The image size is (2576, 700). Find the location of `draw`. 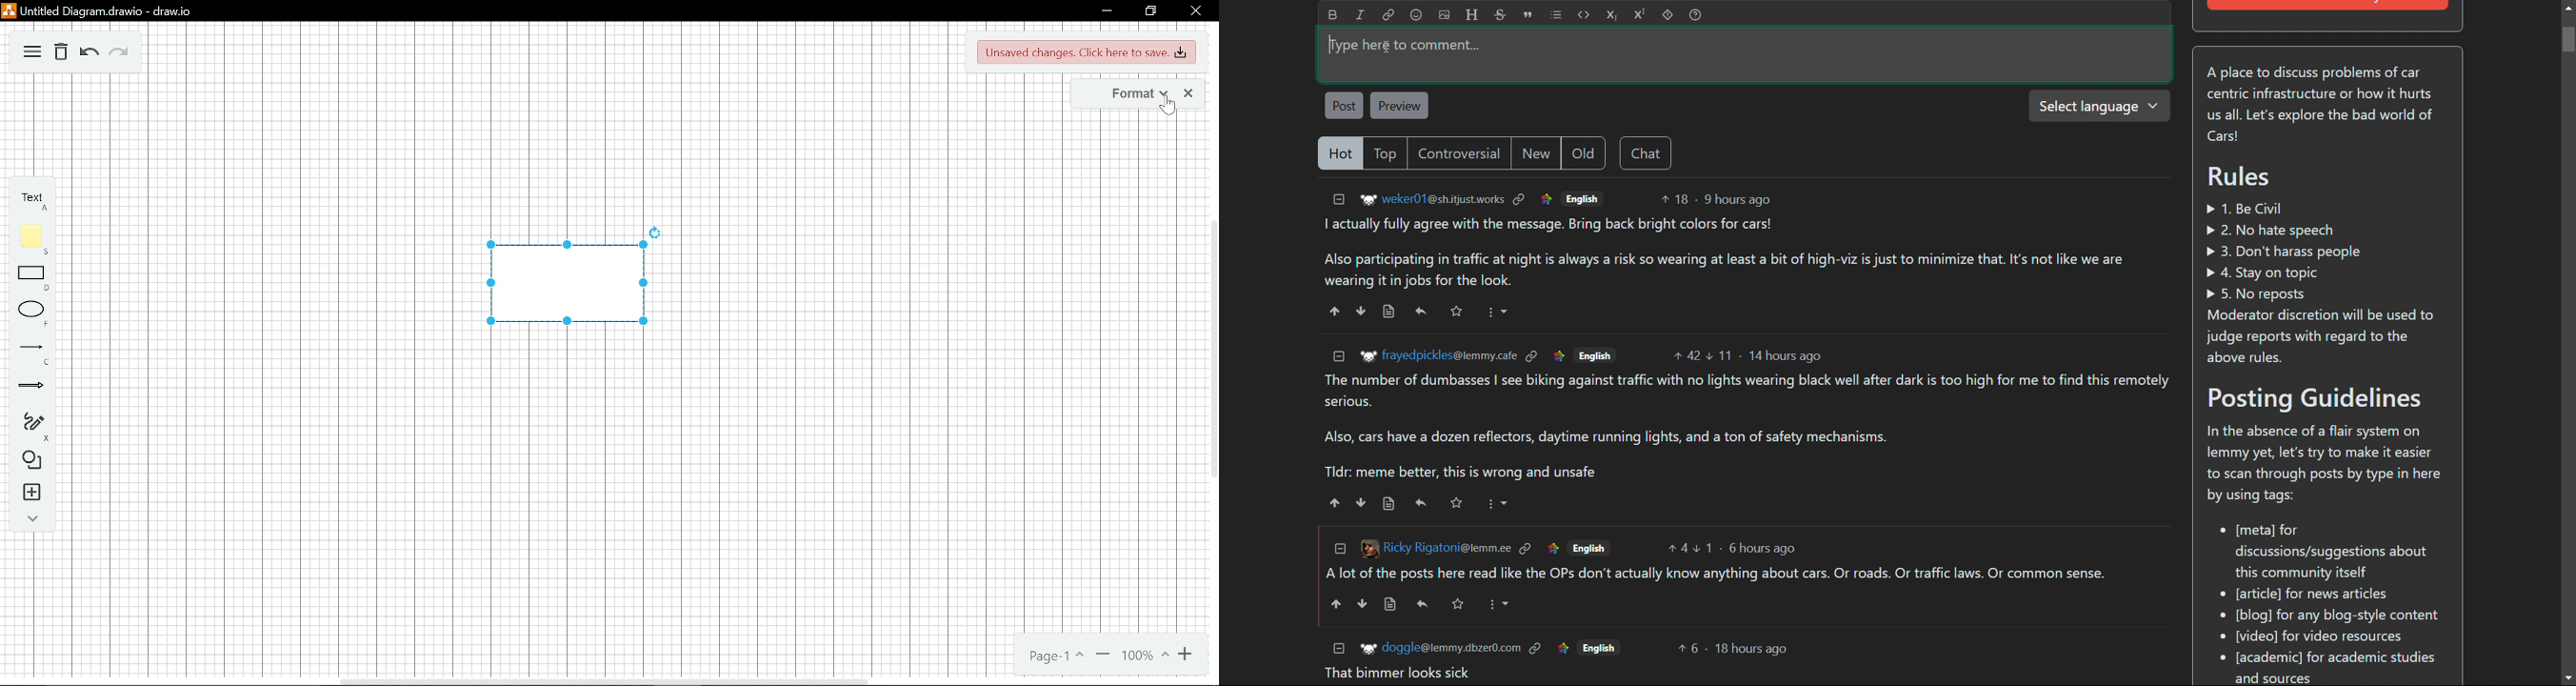

draw is located at coordinates (32, 423).